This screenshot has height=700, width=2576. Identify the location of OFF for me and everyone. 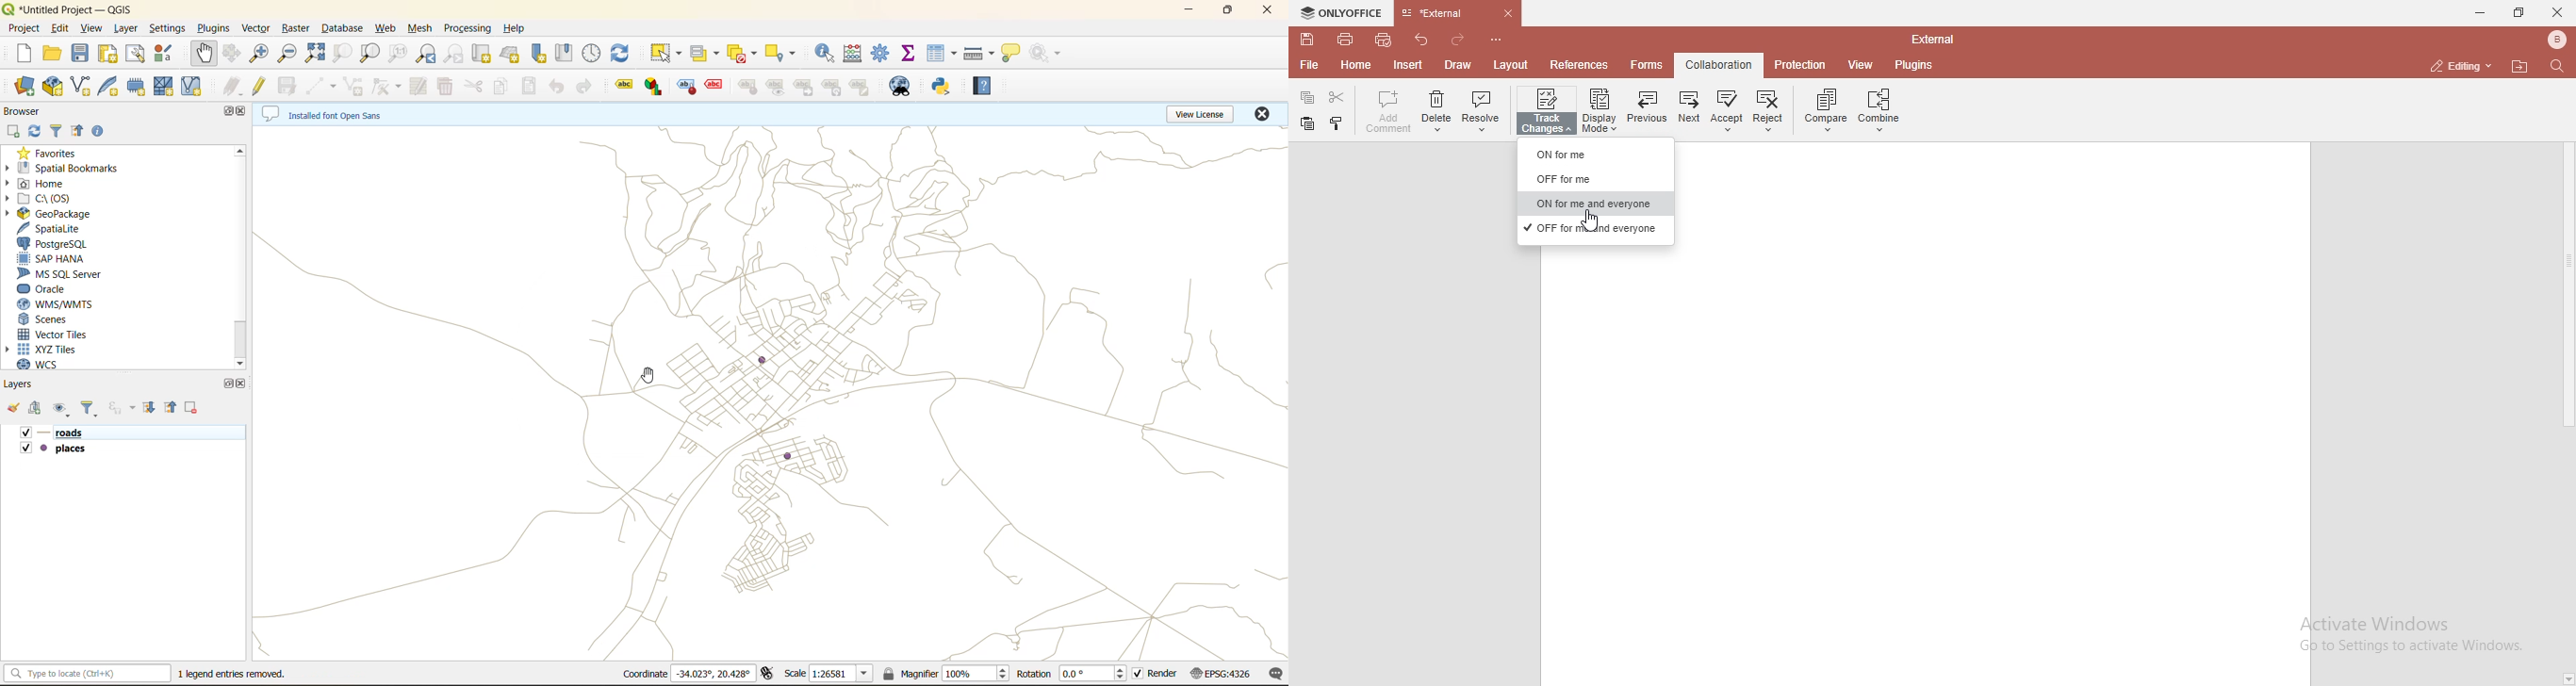
(1590, 227).